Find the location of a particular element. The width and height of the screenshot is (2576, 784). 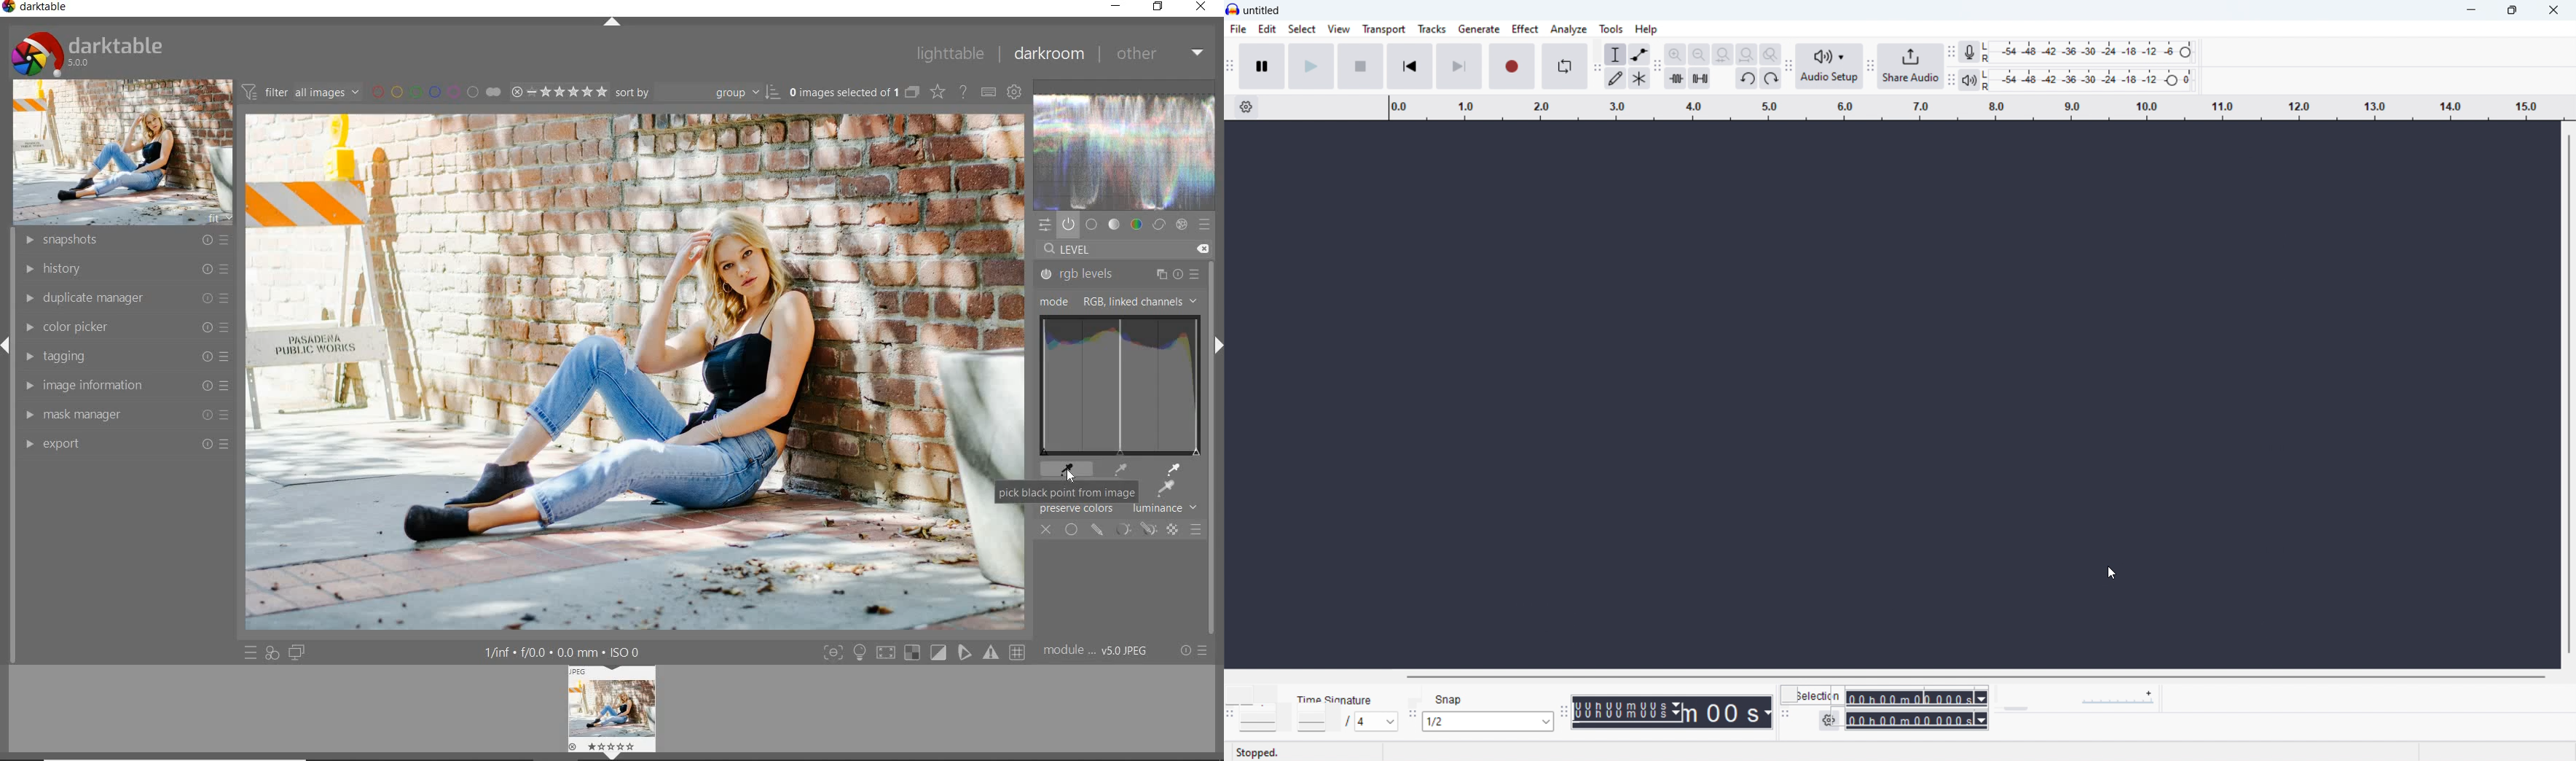

quick access panel is located at coordinates (1045, 225).